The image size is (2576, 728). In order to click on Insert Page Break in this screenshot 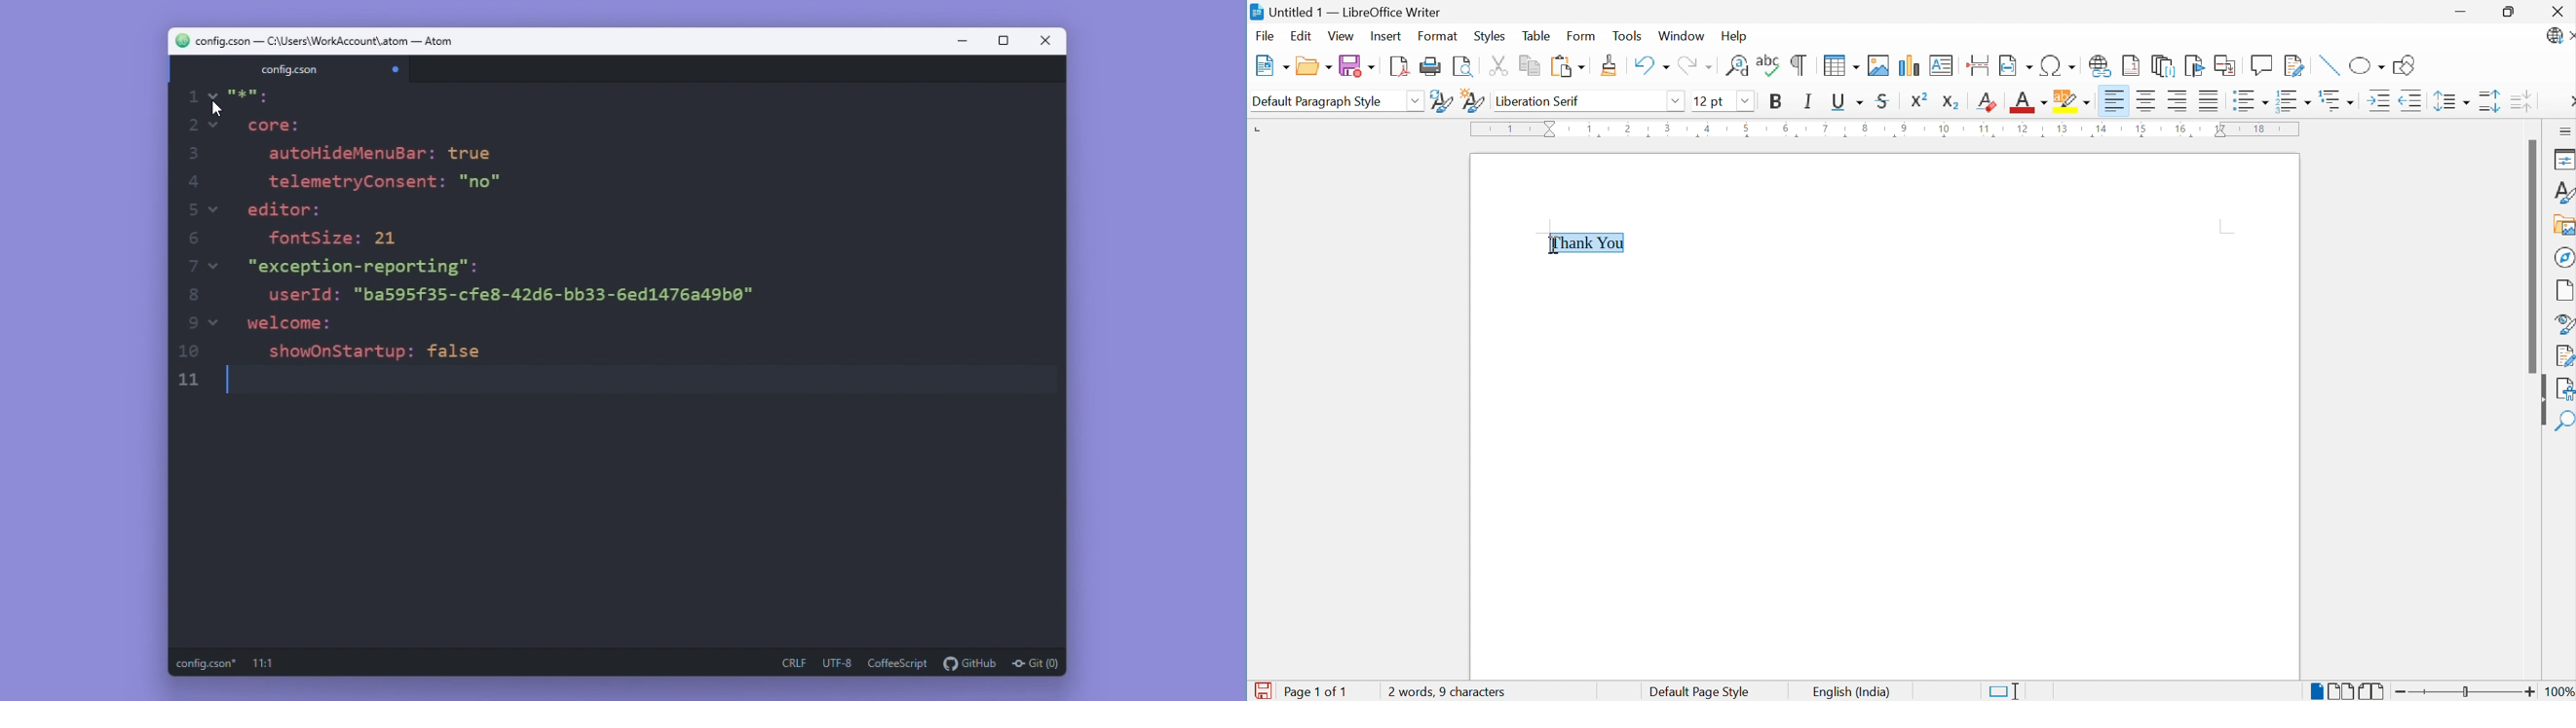, I will do `click(1978, 65)`.